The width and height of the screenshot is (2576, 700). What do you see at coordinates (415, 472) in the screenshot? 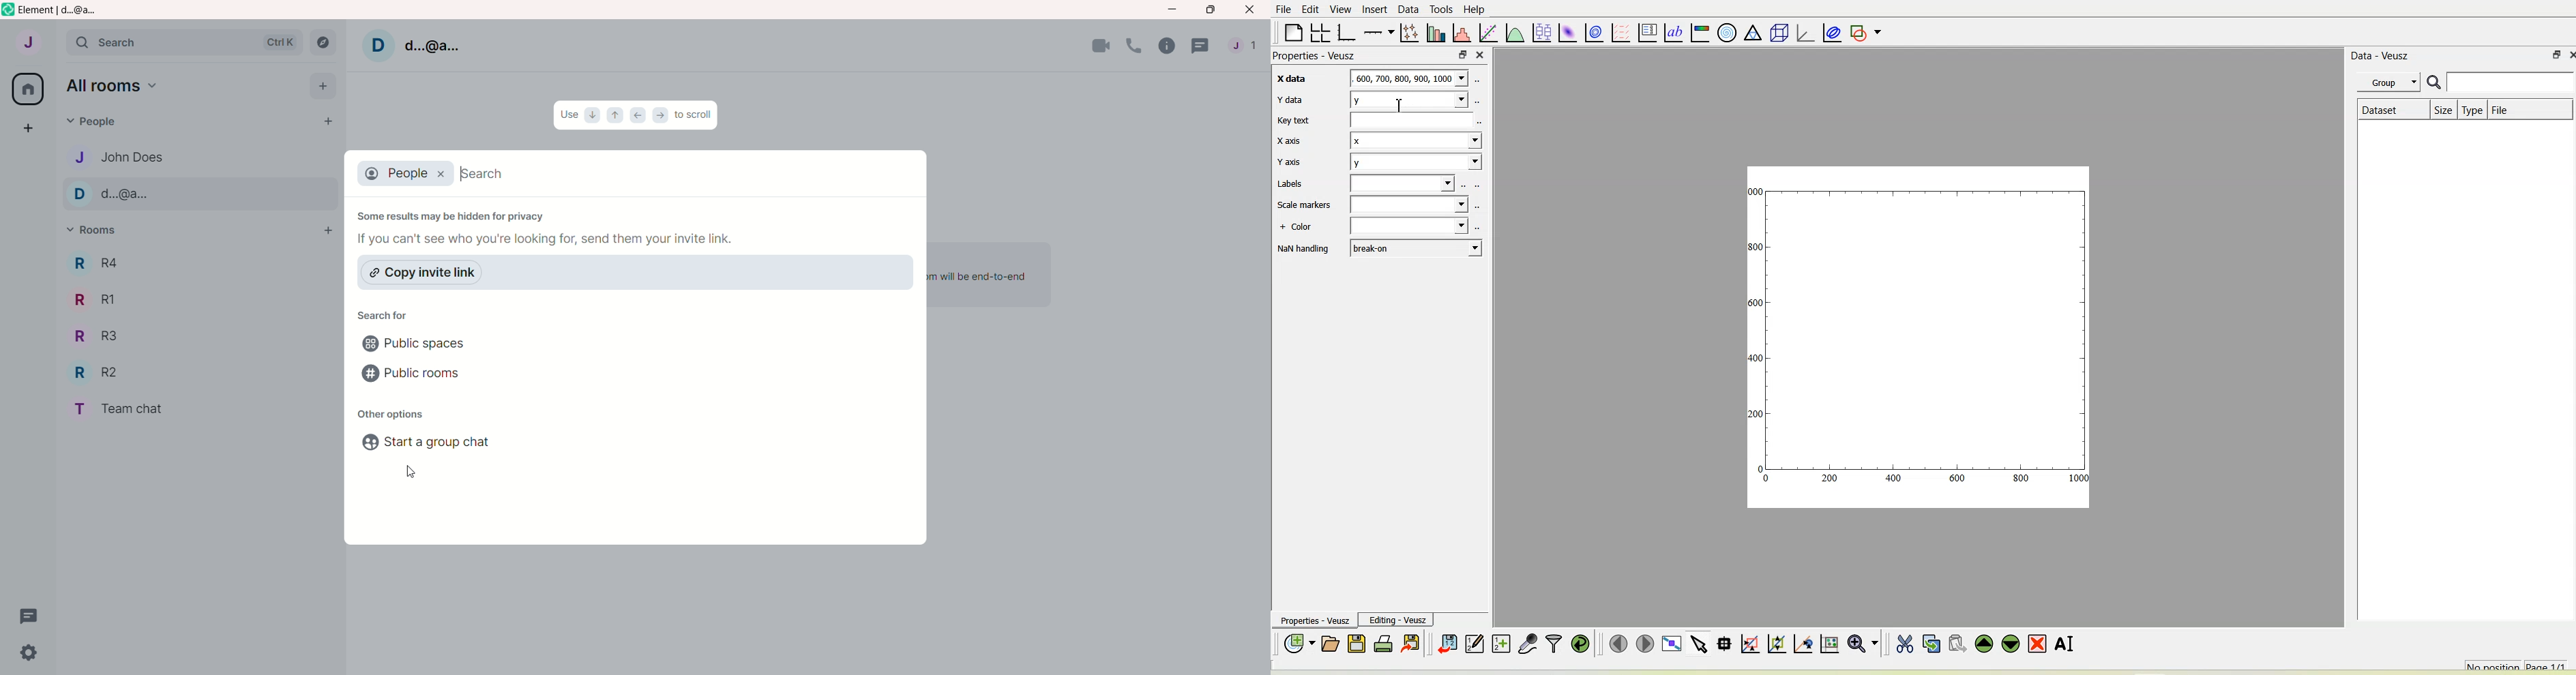
I see `cursor` at bounding box center [415, 472].